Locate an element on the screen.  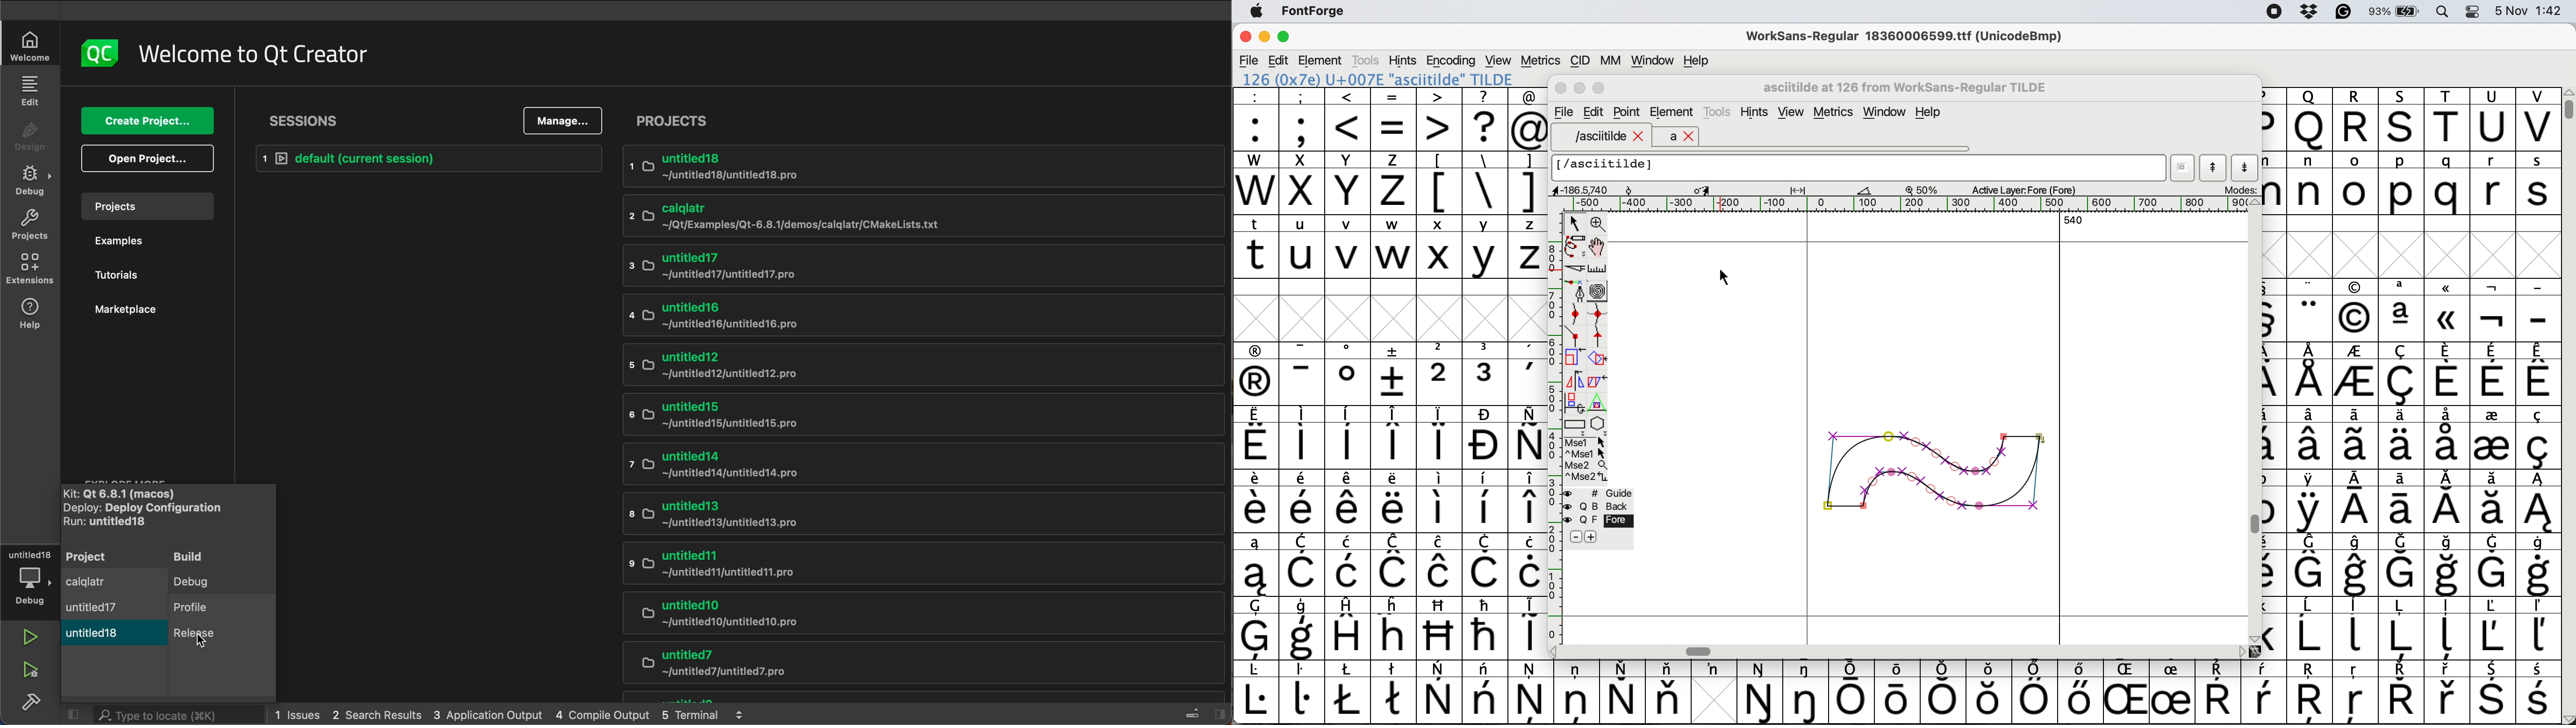
flip selection is located at coordinates (1575, 379).